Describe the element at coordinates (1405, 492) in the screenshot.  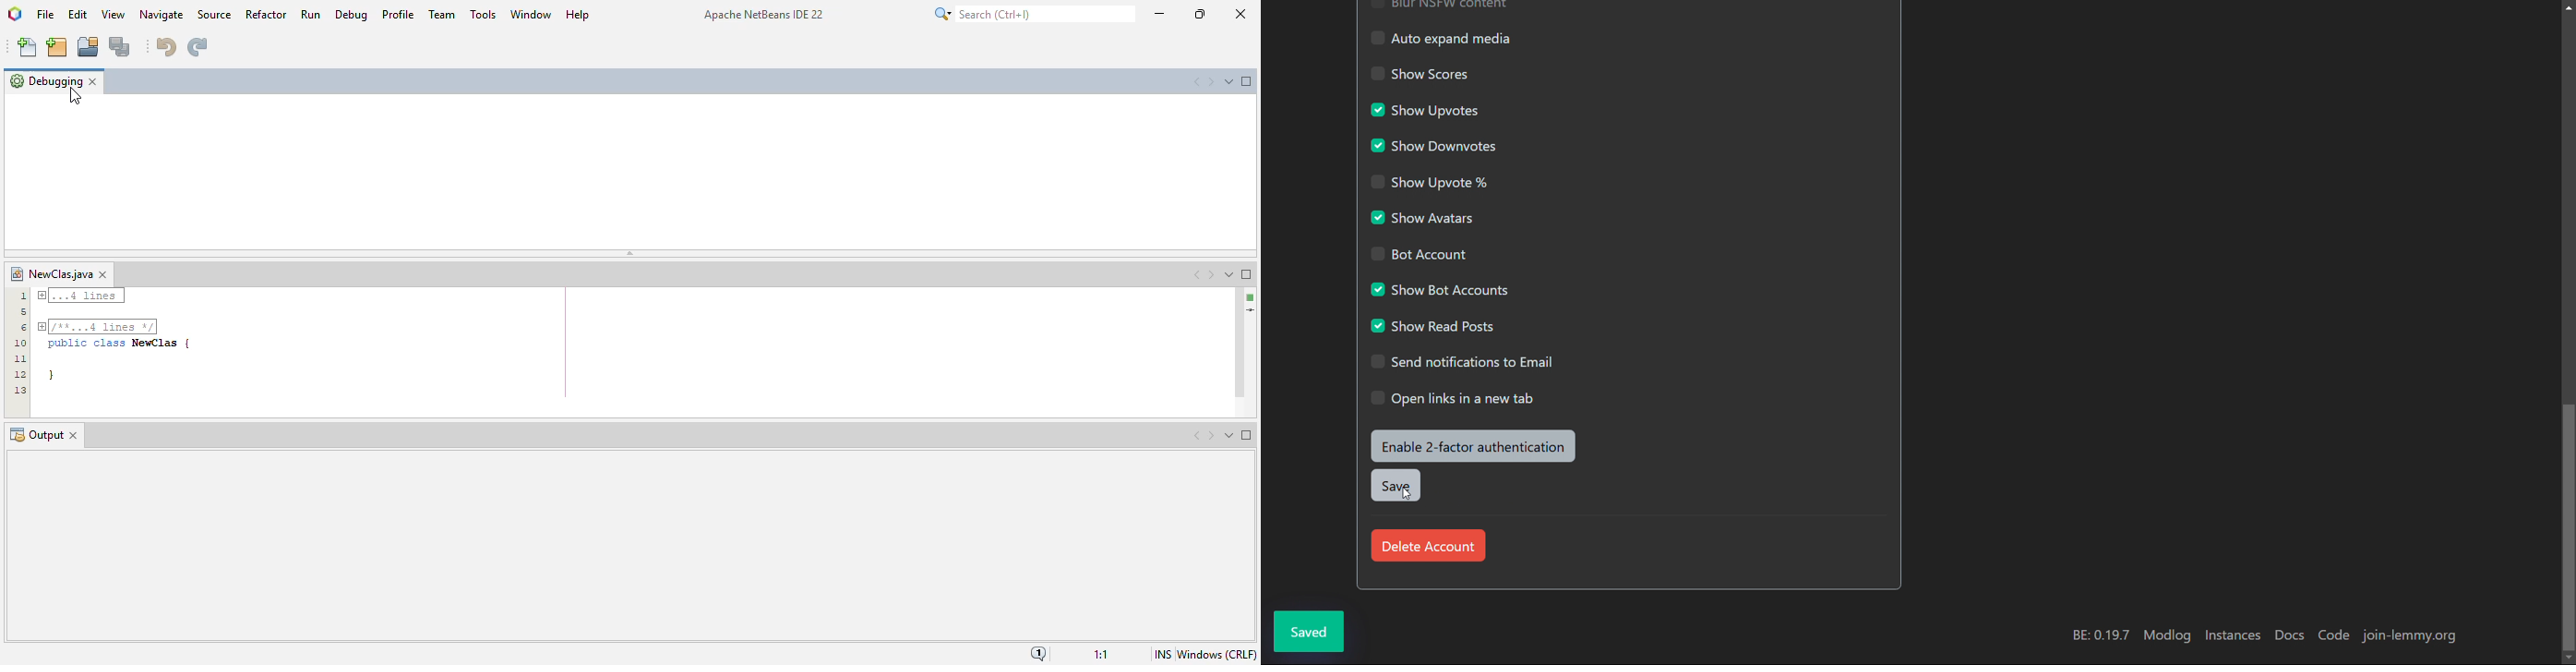
I see `Cursor` at that location.